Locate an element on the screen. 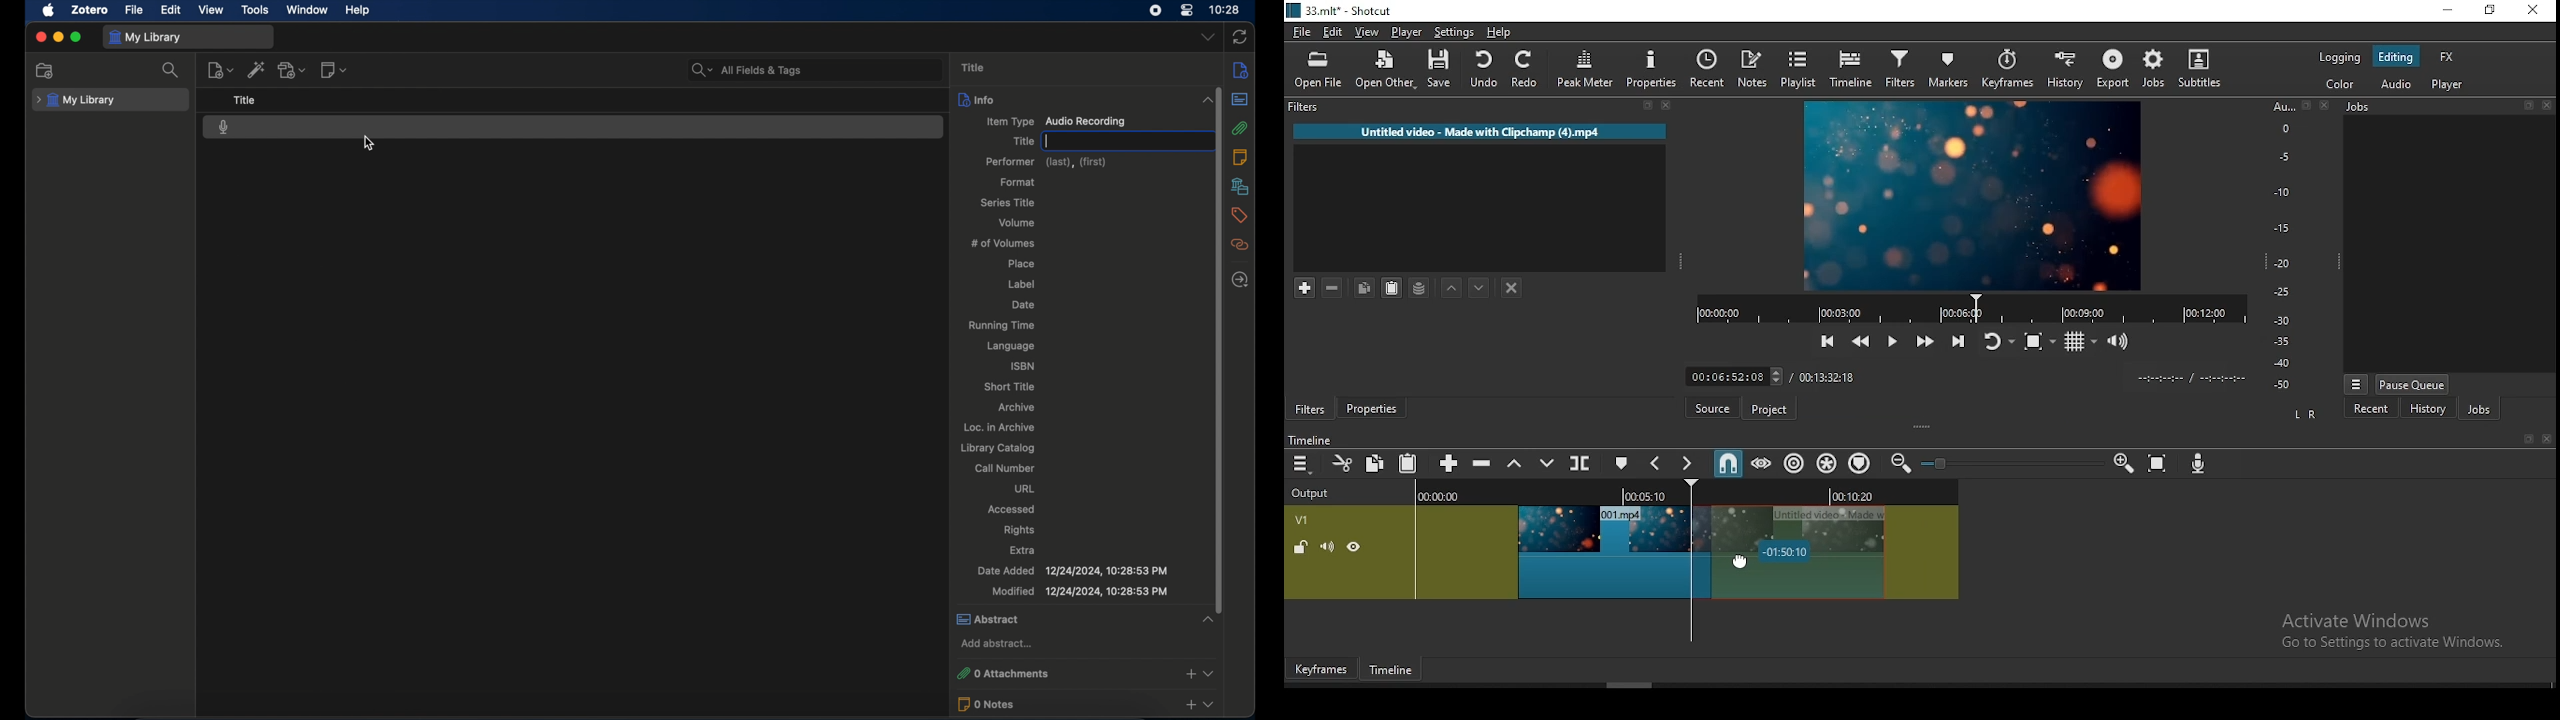 Image resolution: width=2576 pixels, height=728 pixels. control center is located at coordinates (1187, 10).